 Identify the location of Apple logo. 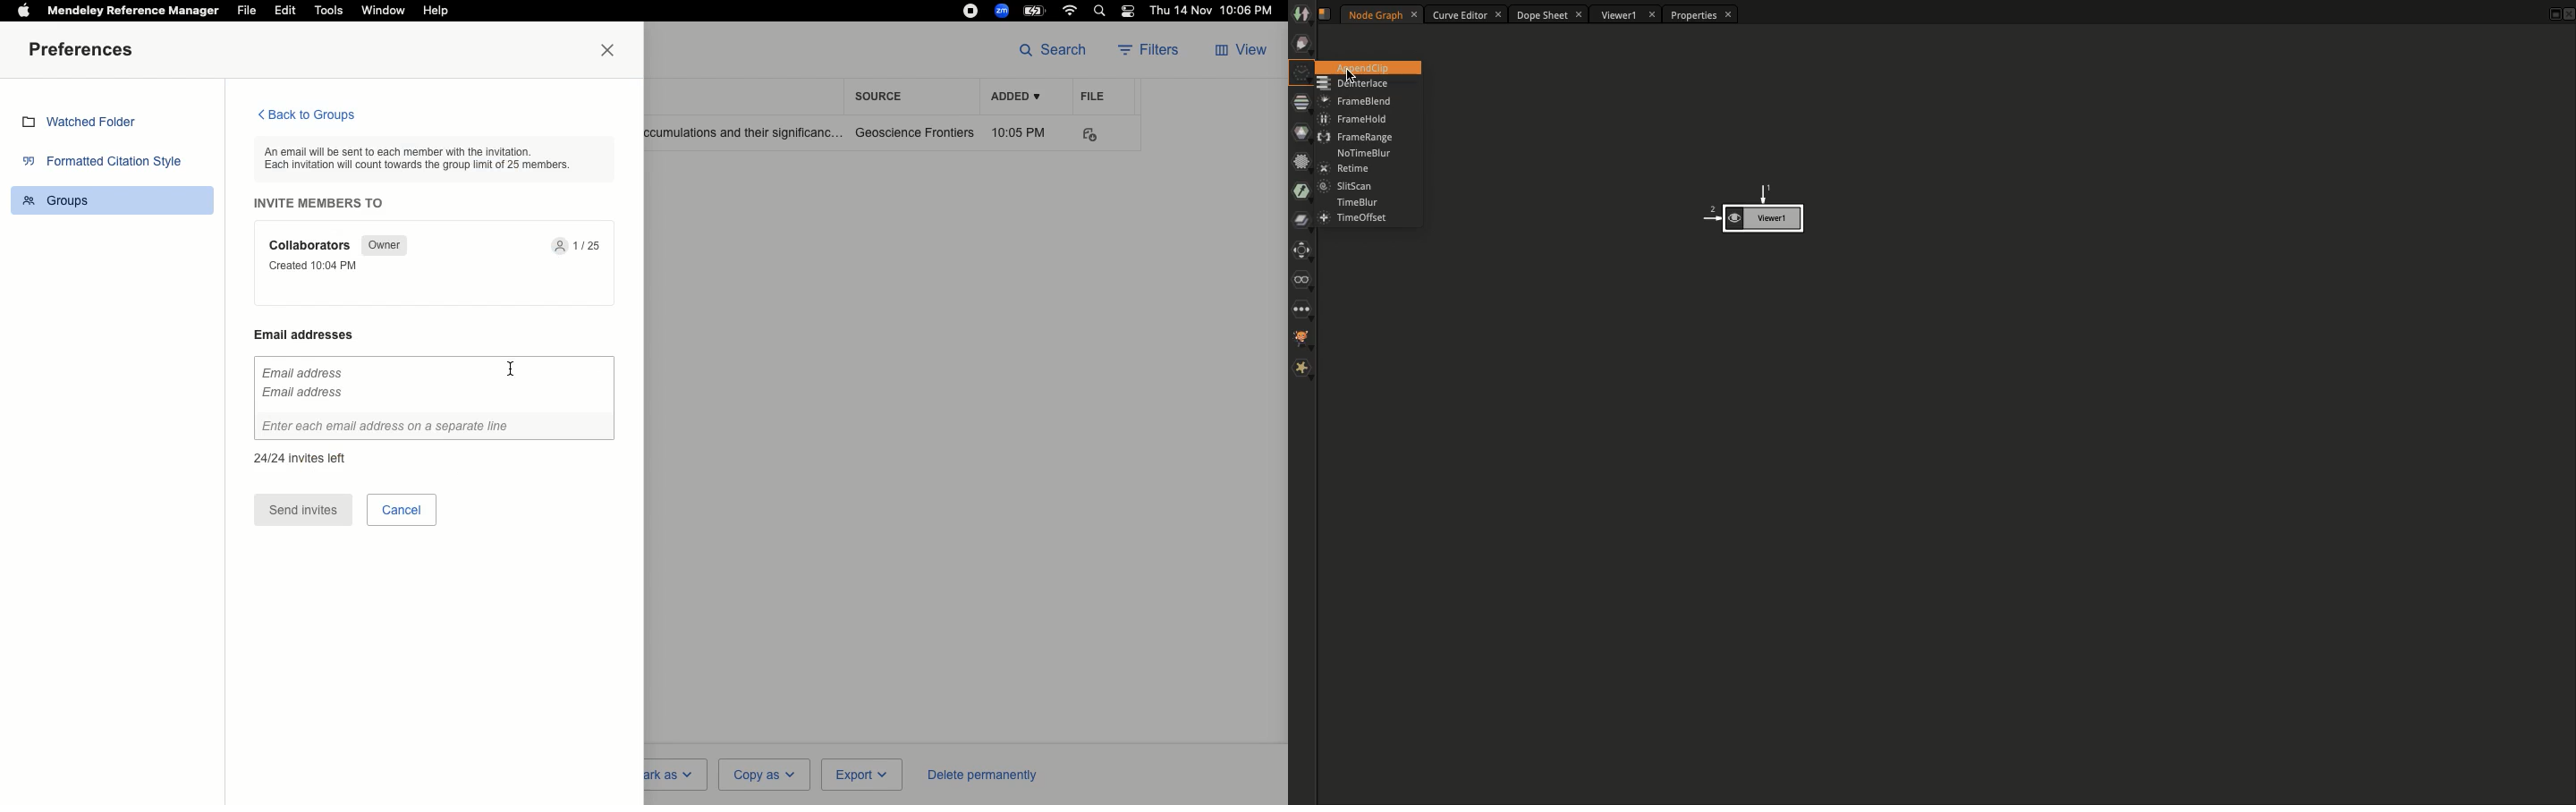
(23, 9).